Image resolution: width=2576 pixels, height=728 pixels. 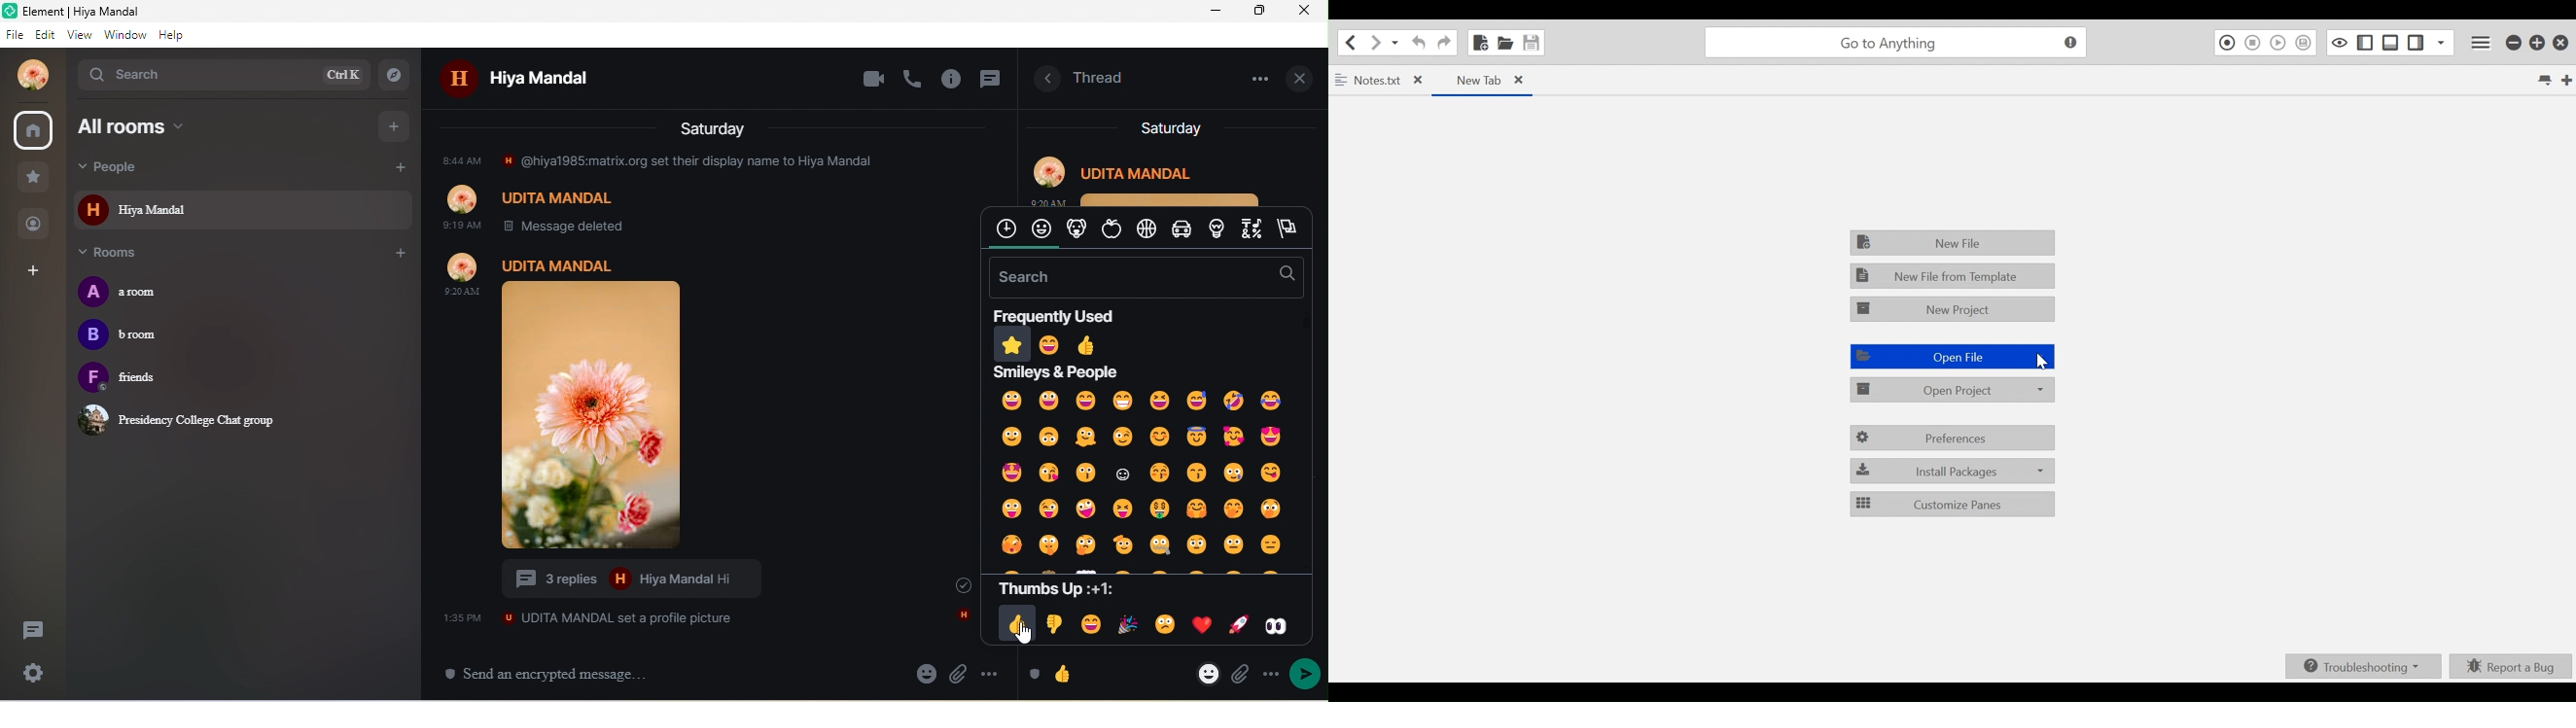 I want to click on attachment, so click(x=1240, y=677).